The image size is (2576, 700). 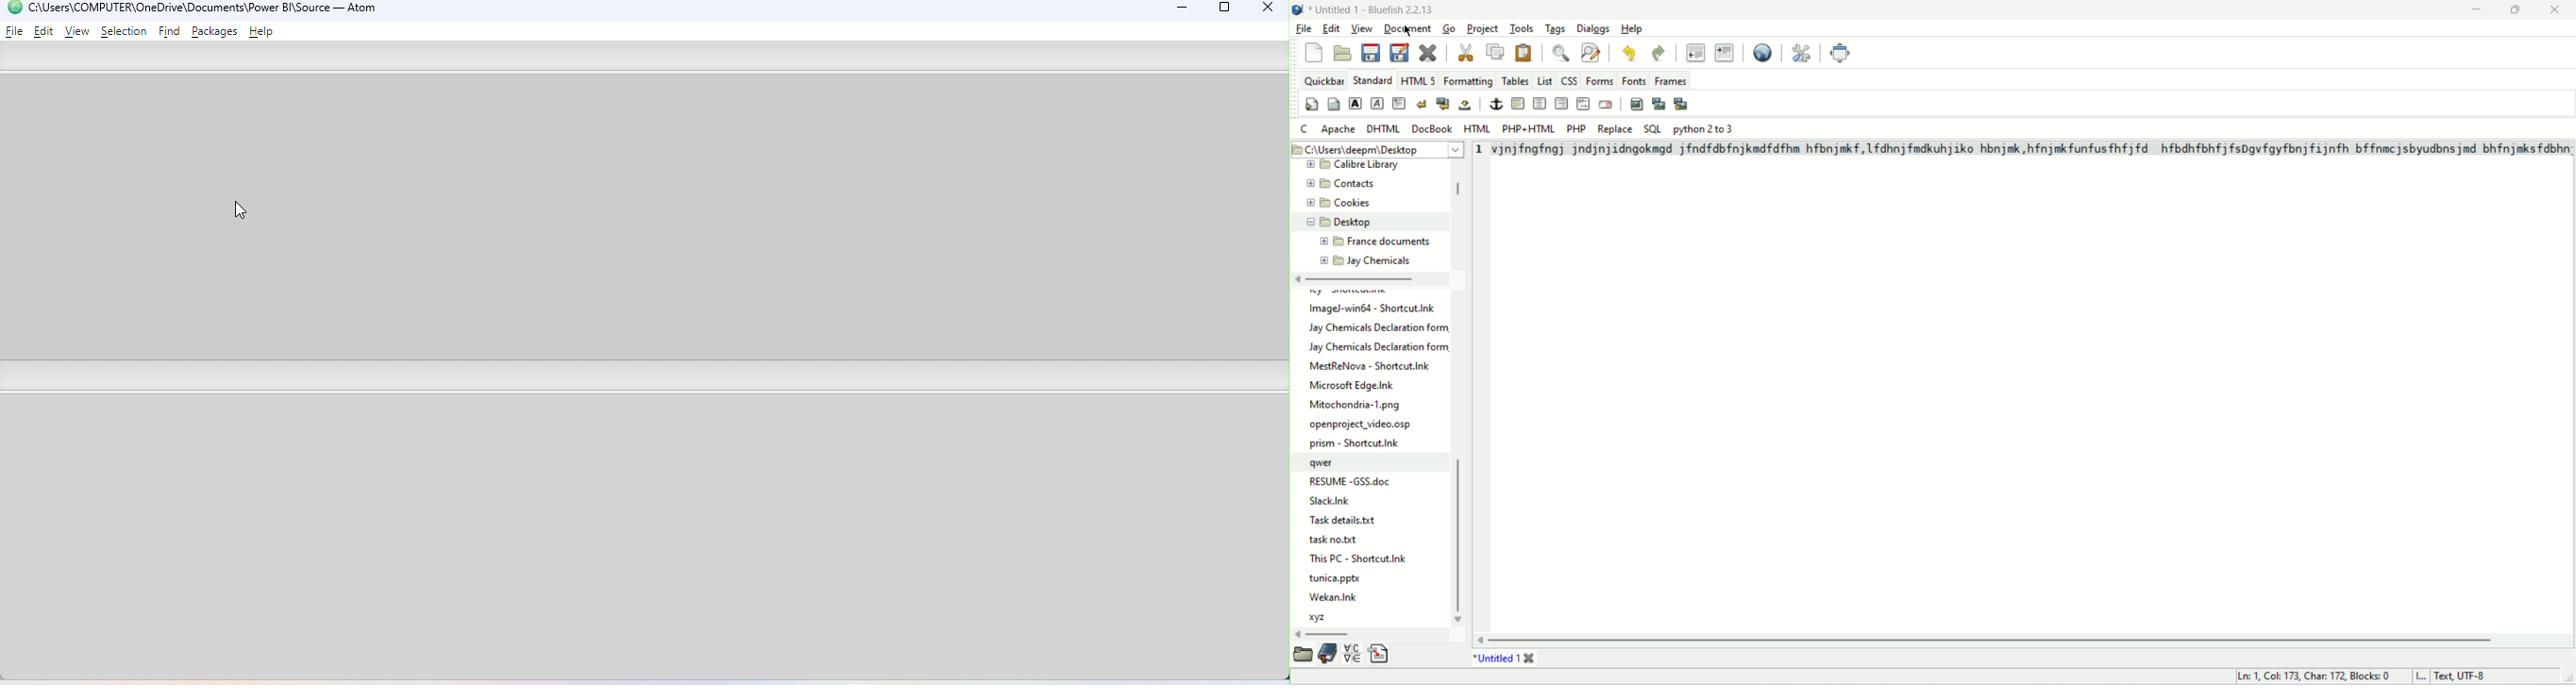 I want to click on HTML 5, so click(x=1419, y=80).